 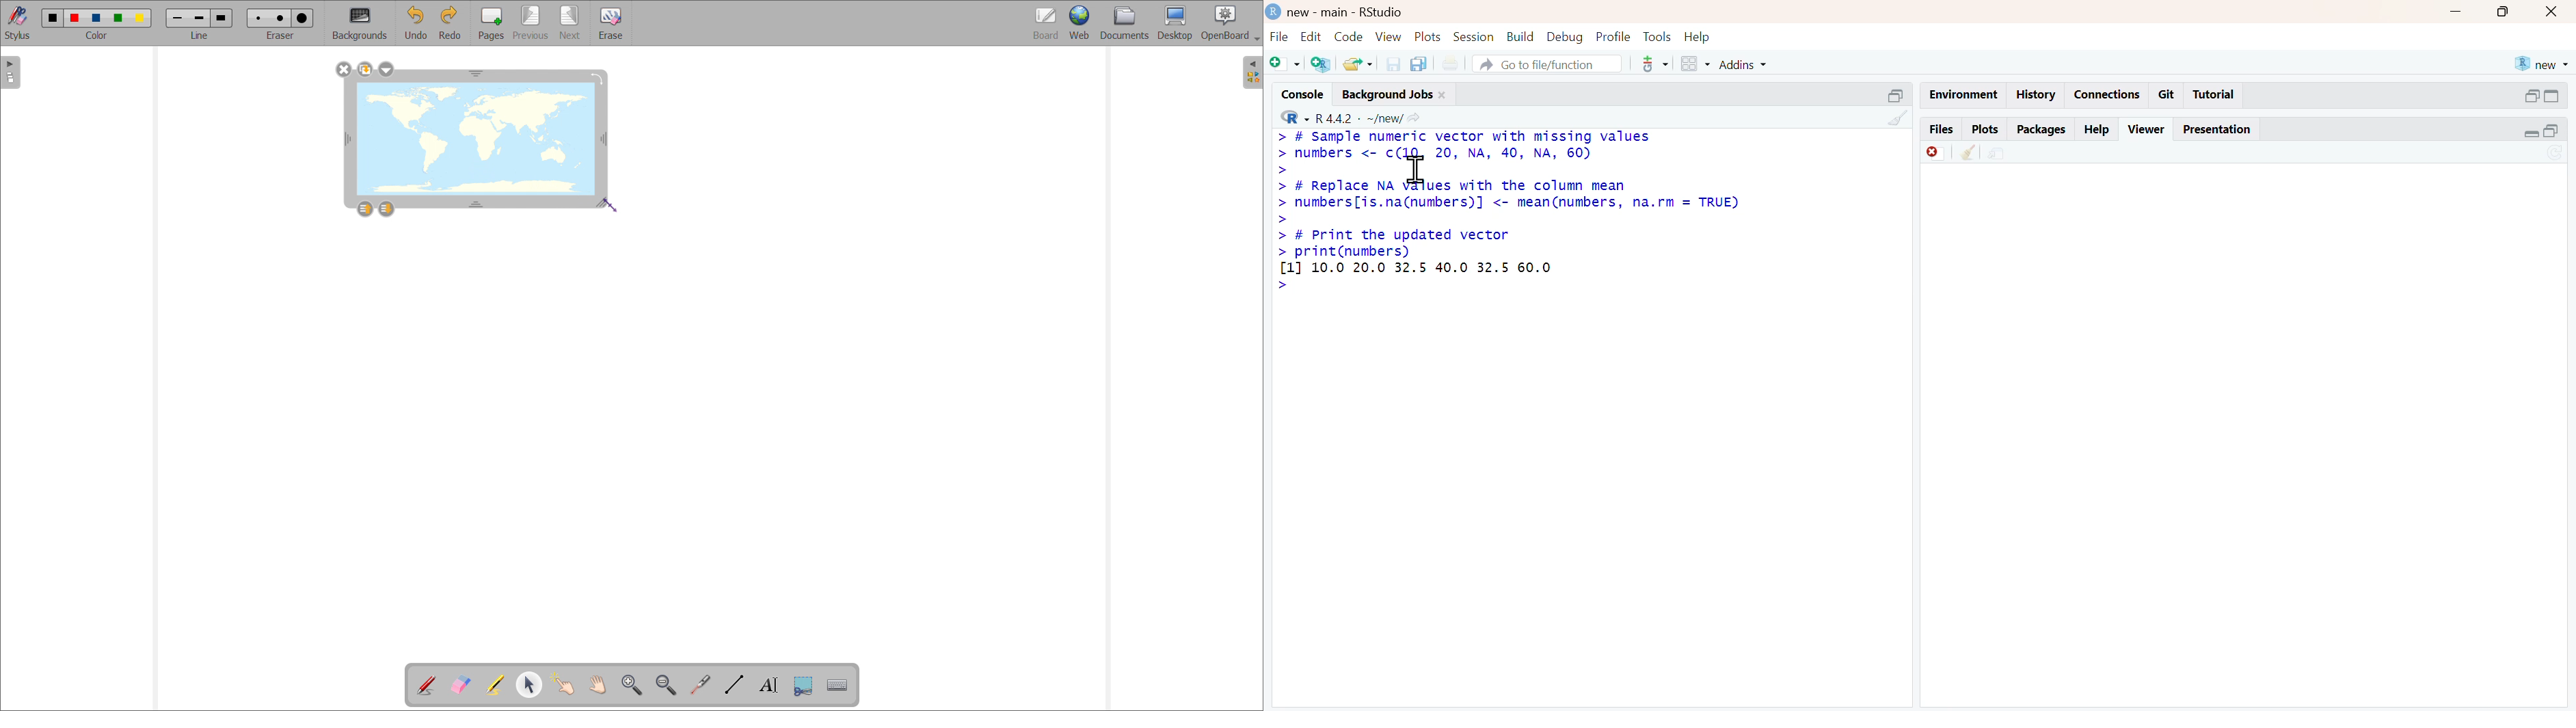 What do you see at coordinates (1942, 129) in the screenshot?
I see `files` at bounding box center [1942, 129].